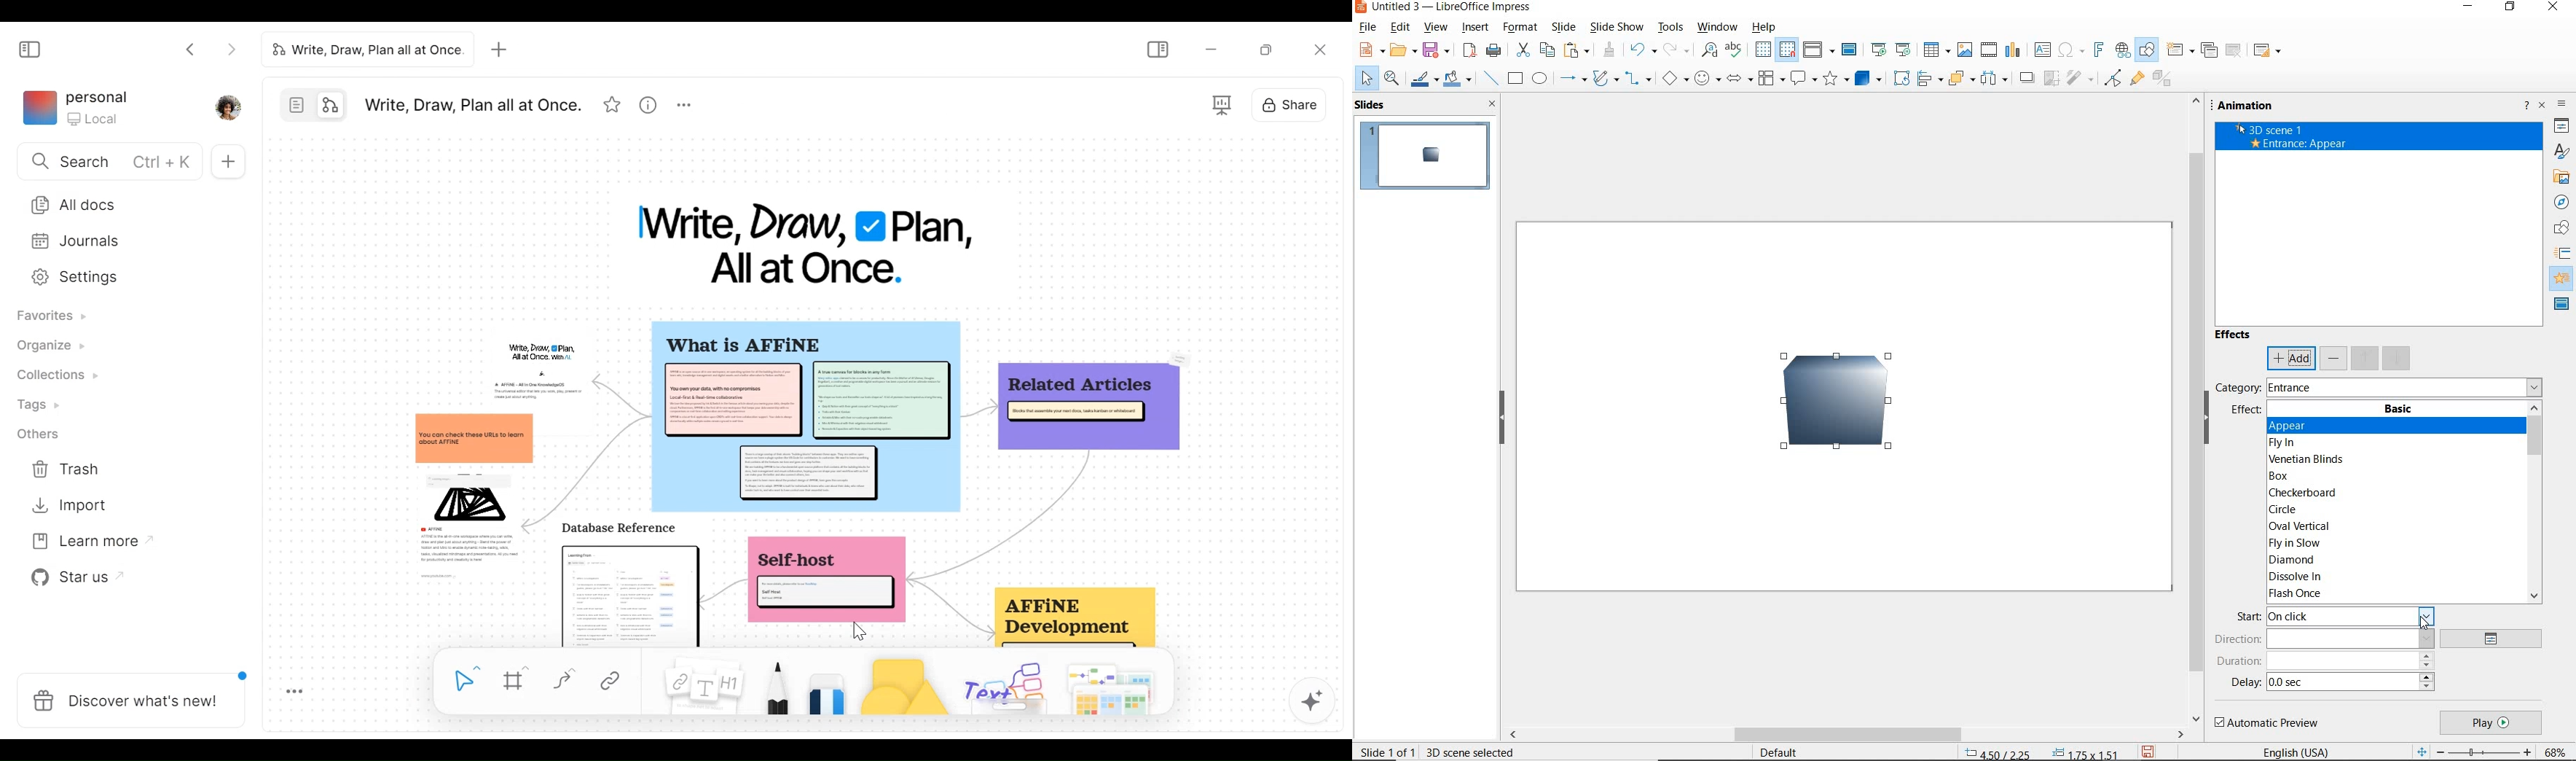 Image resolution: width=2576 pixels, height=784 pixels. I want to click on scrollbar, so click(1846, 735).